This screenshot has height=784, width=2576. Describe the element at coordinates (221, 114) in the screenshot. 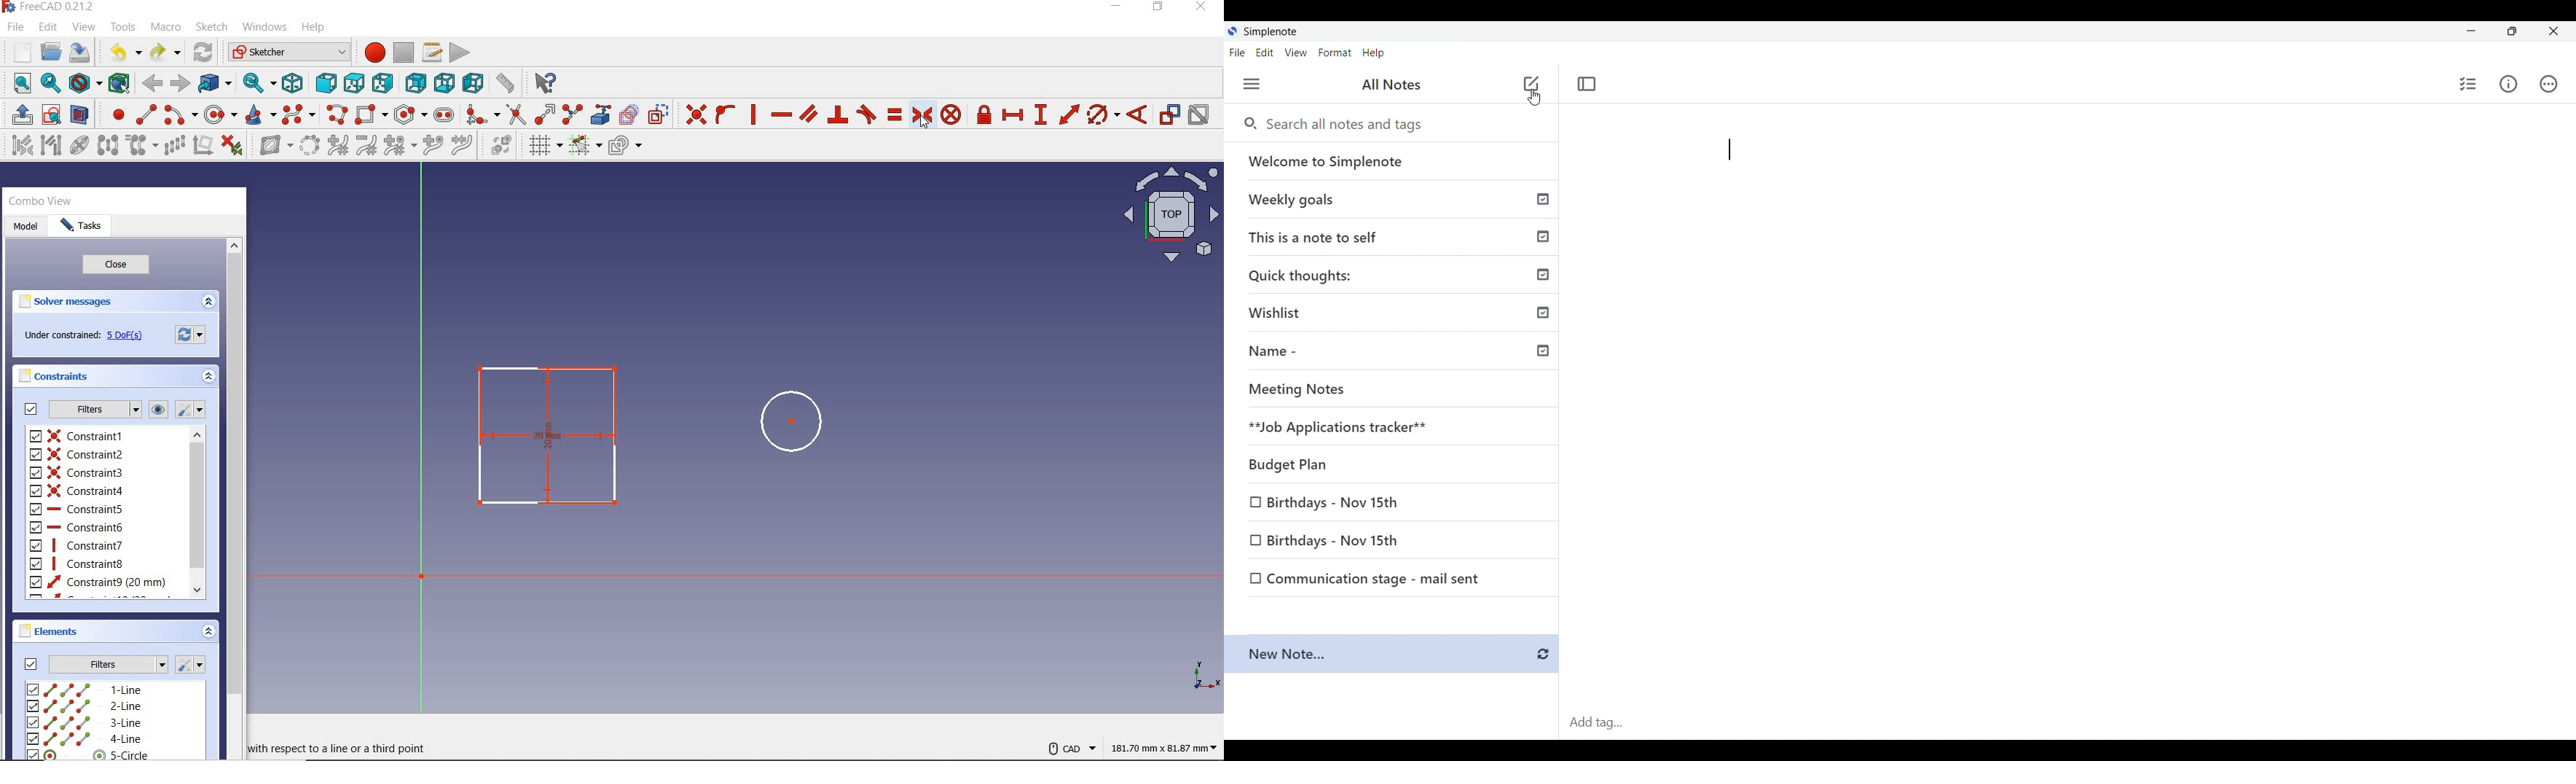

I see `create circle` at that location.